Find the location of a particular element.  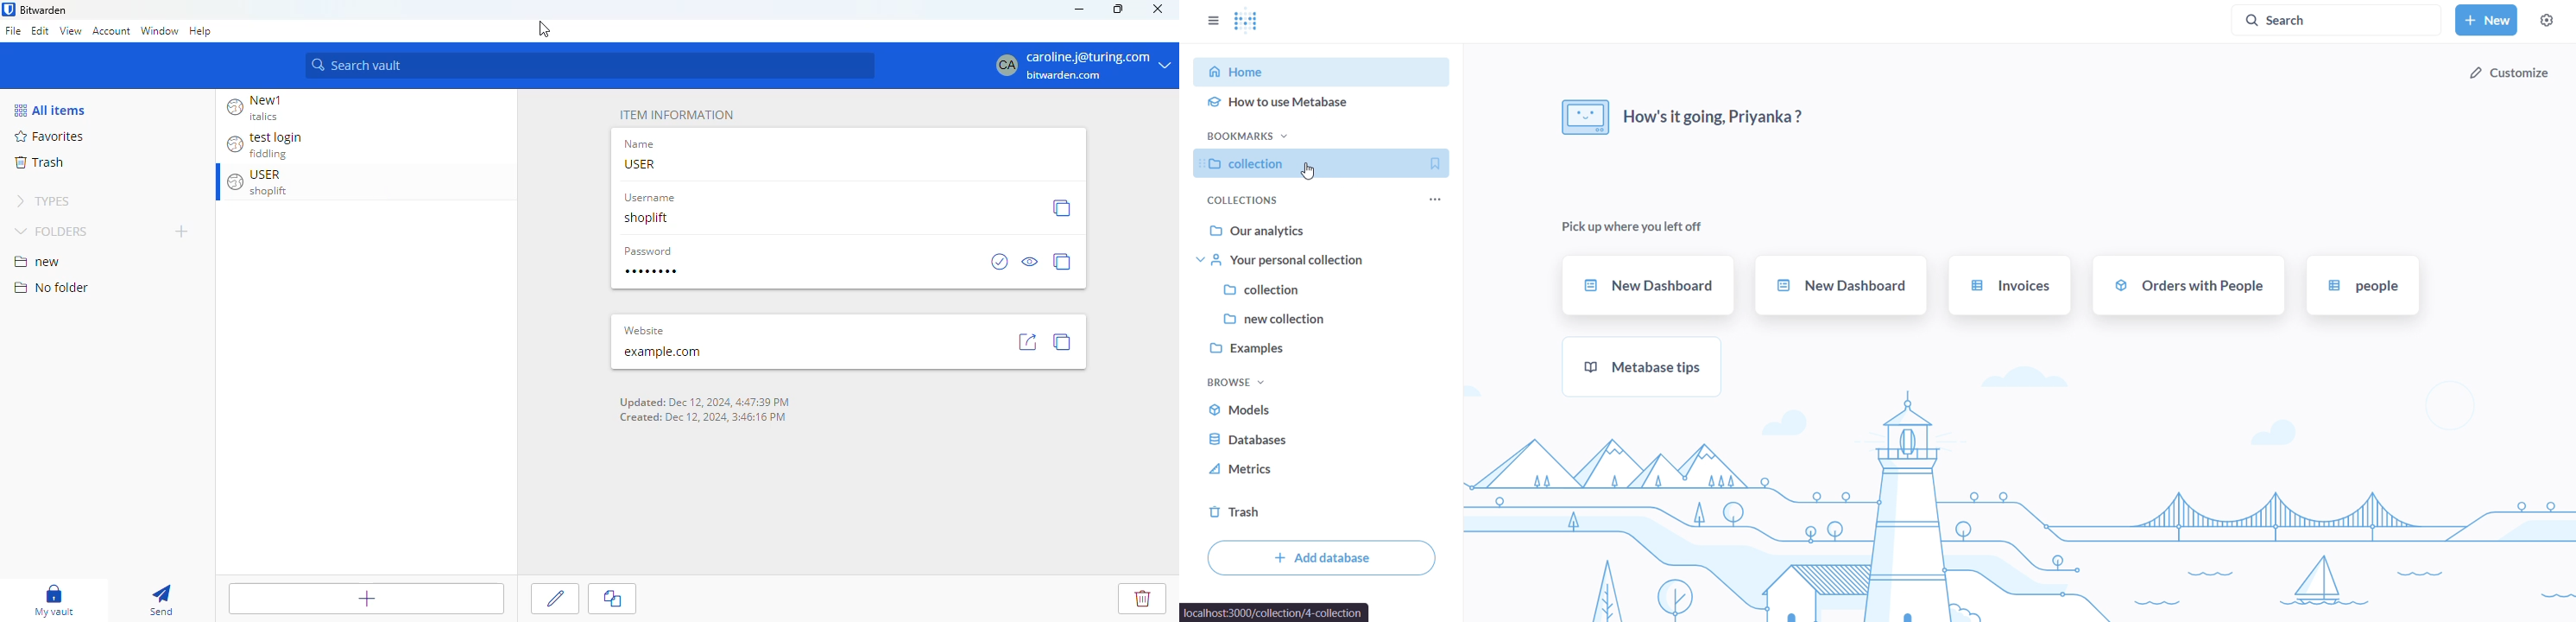

example.com is located at coordinates (661, 352).